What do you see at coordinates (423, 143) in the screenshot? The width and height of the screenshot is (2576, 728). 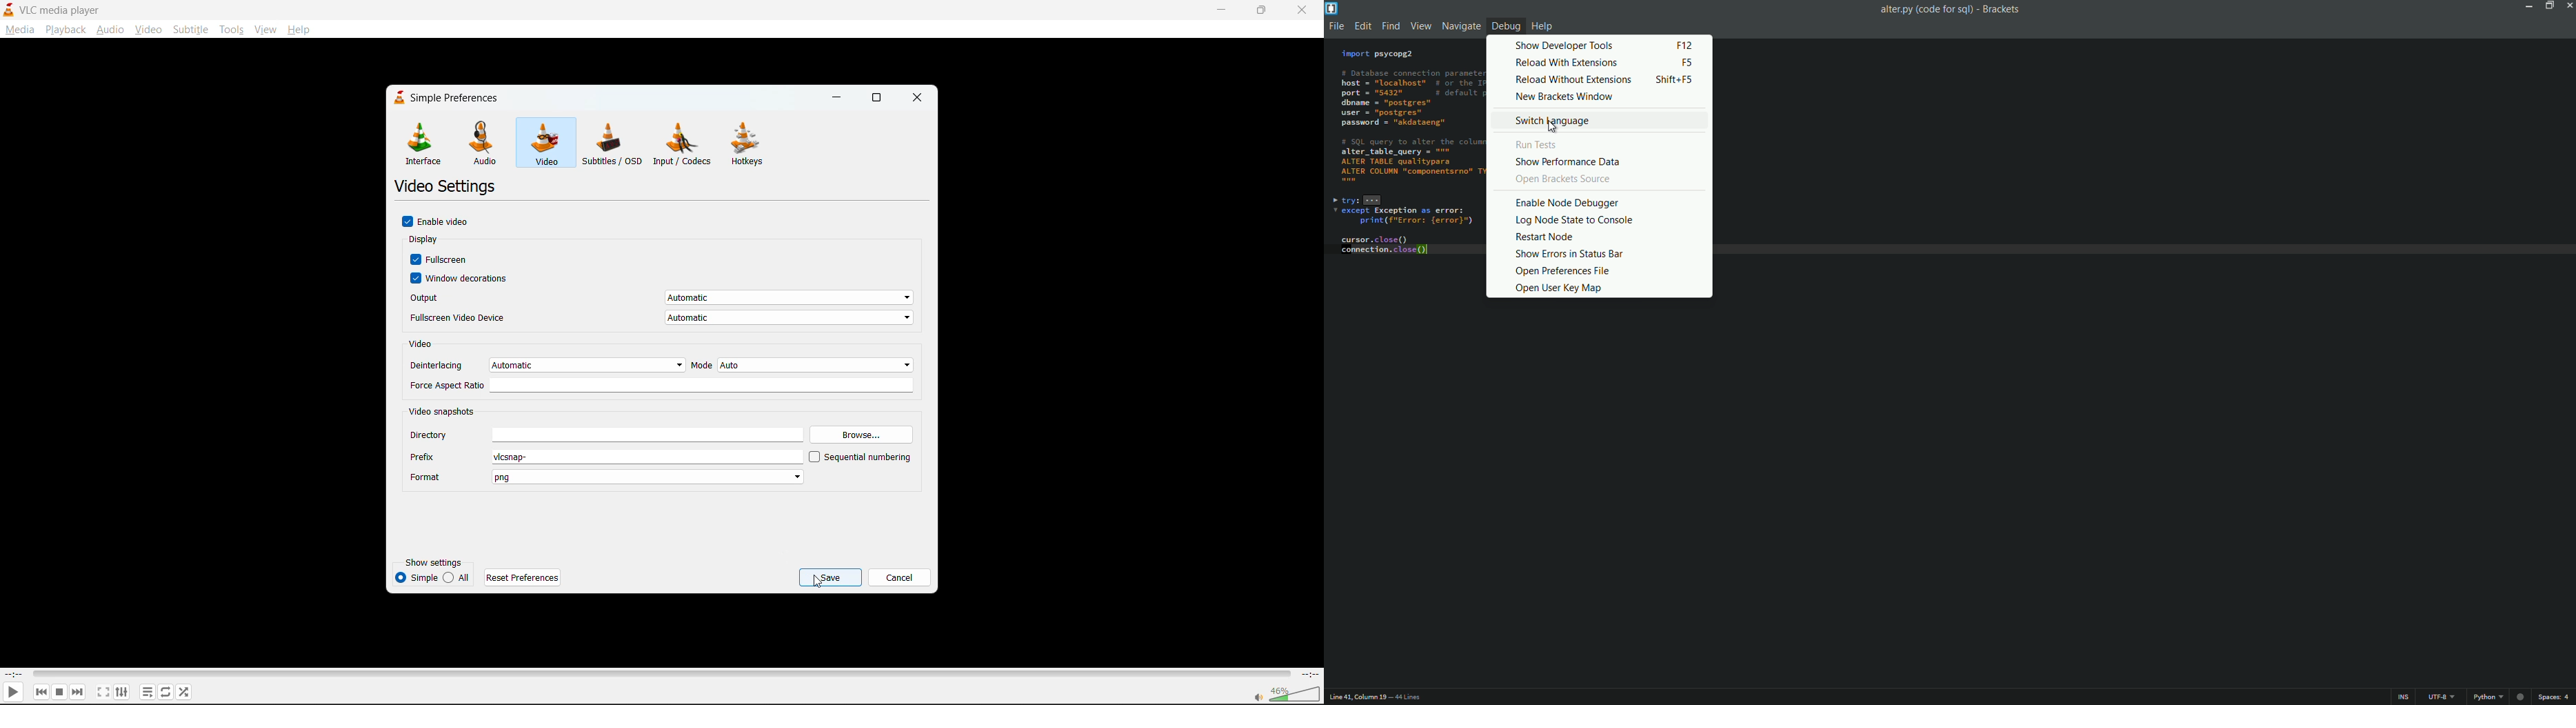 I see `interface` at bounding box center [423, 143].